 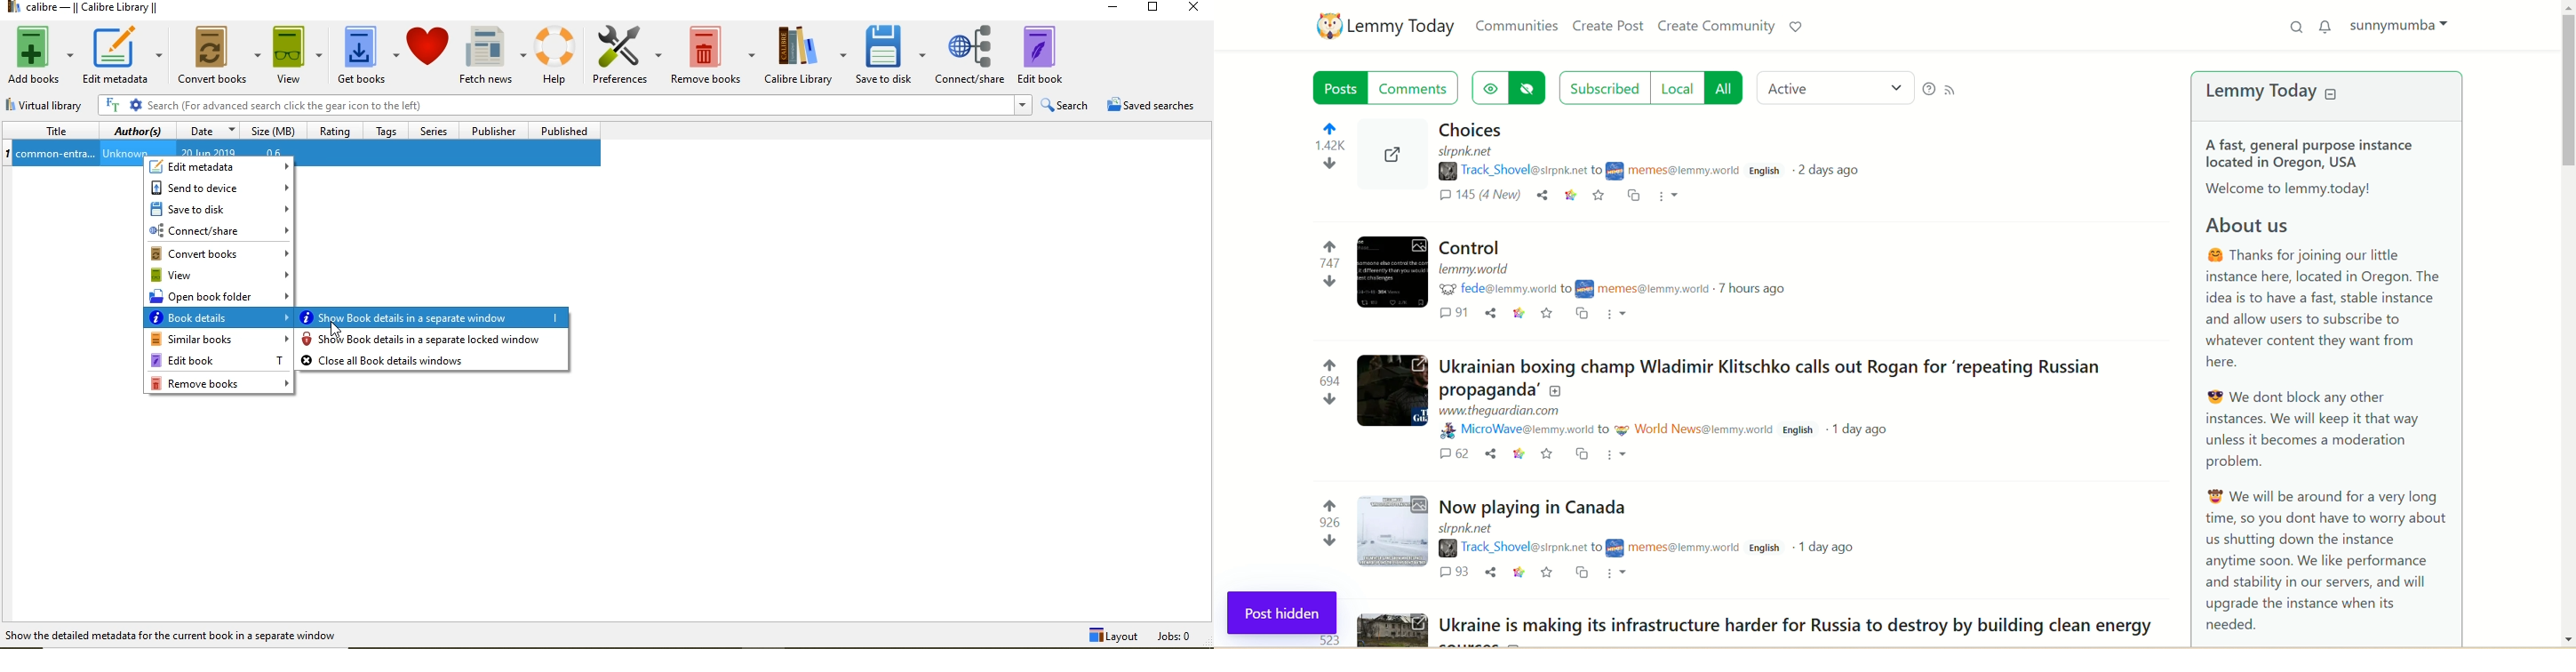 What do you see at coordinates (1420, 89) in the screenshot?
I see `comments` at bounding box center [1420, 89].